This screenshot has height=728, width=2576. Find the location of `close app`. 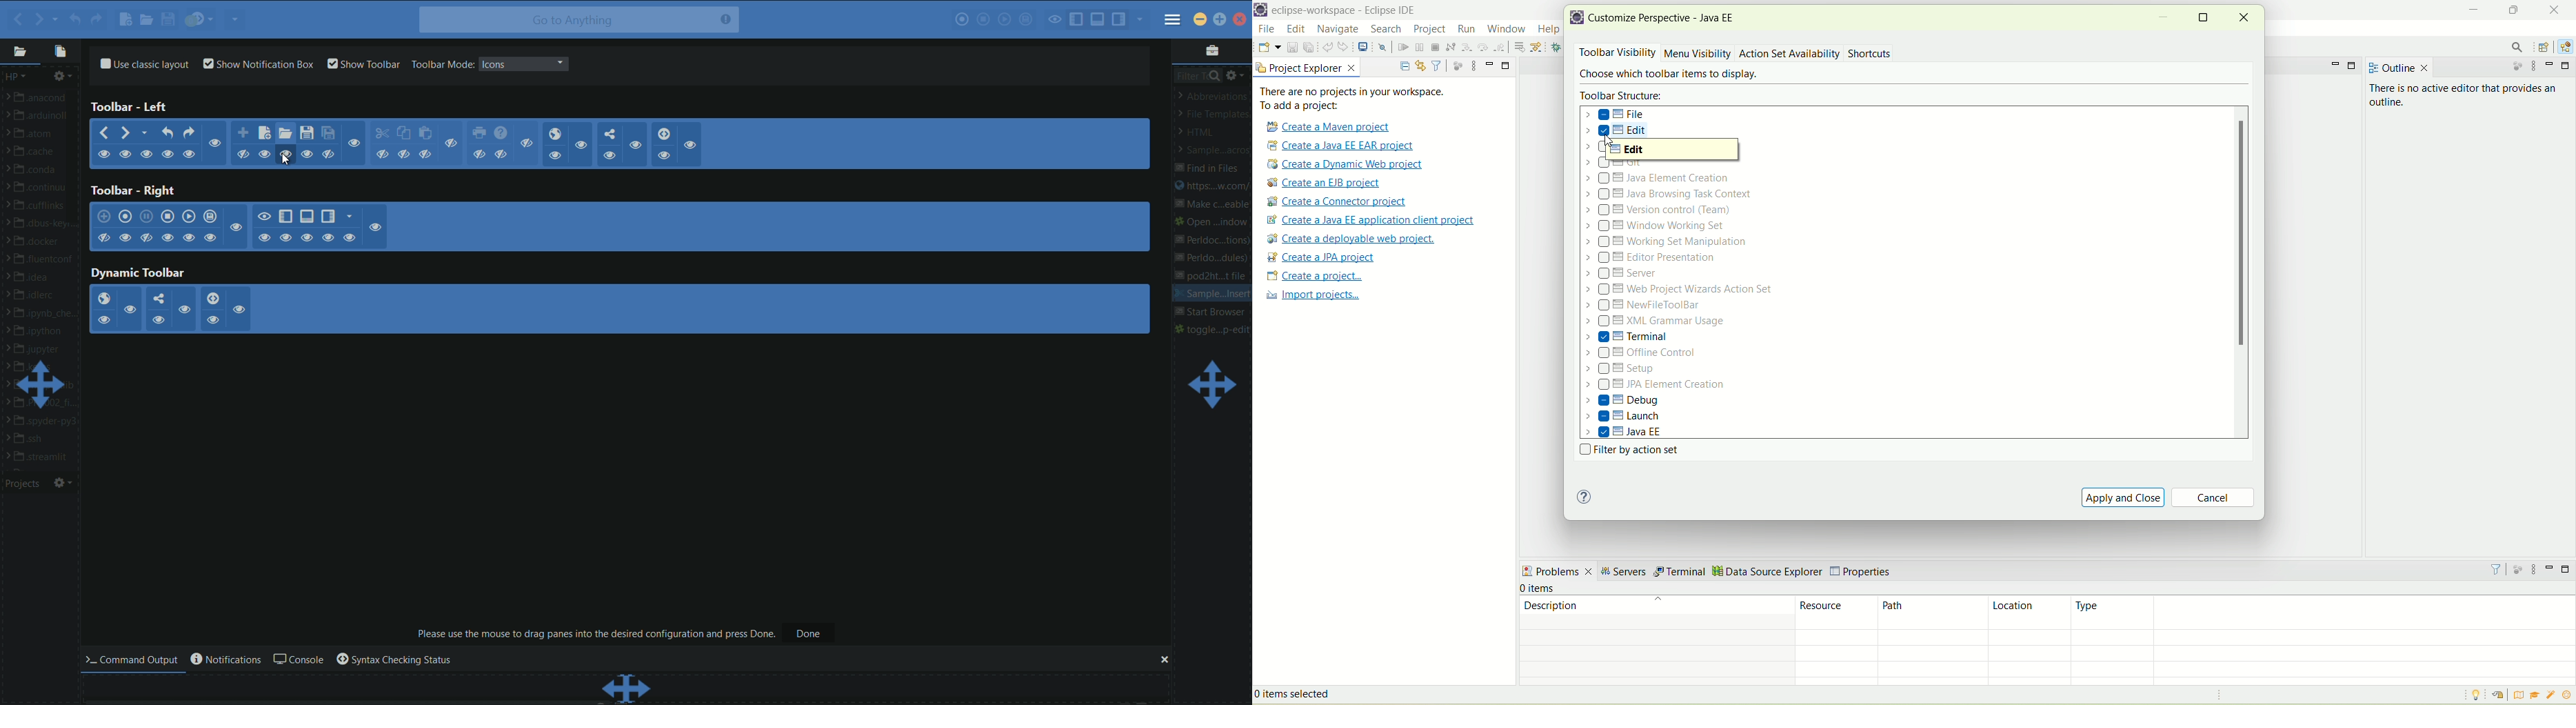

close app is located at coordinates (1240, 20).